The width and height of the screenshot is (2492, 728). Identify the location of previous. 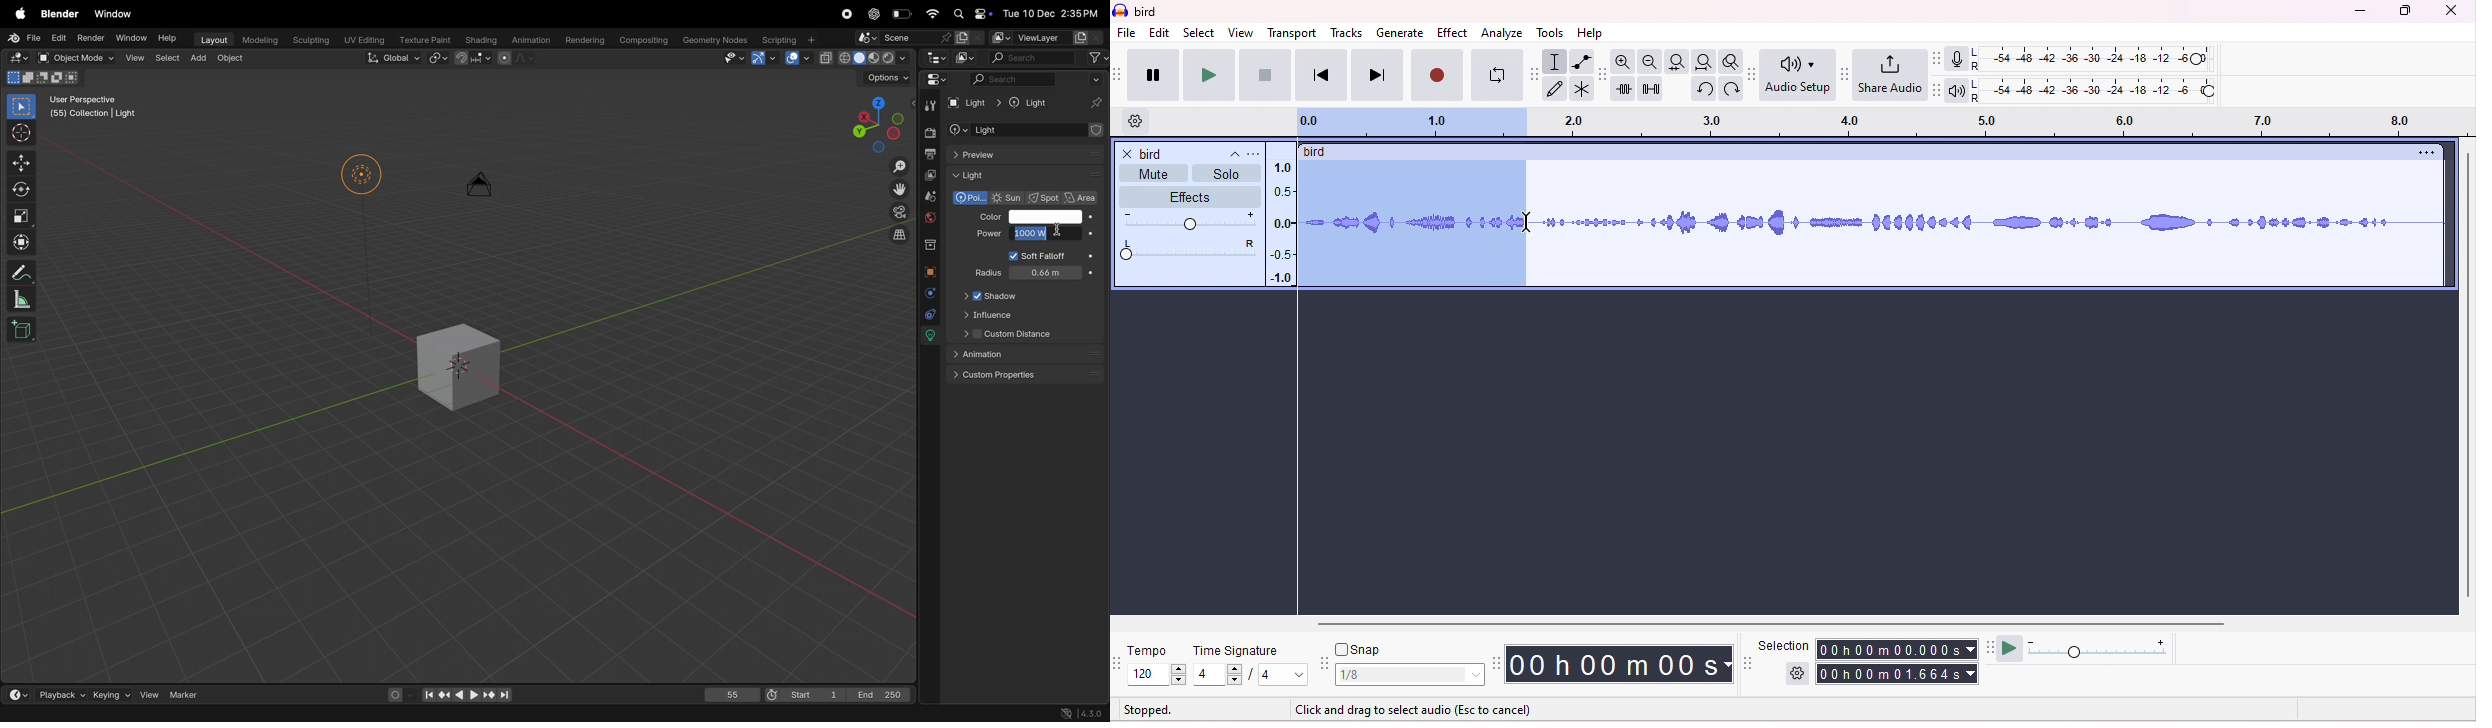
(1320, 76).